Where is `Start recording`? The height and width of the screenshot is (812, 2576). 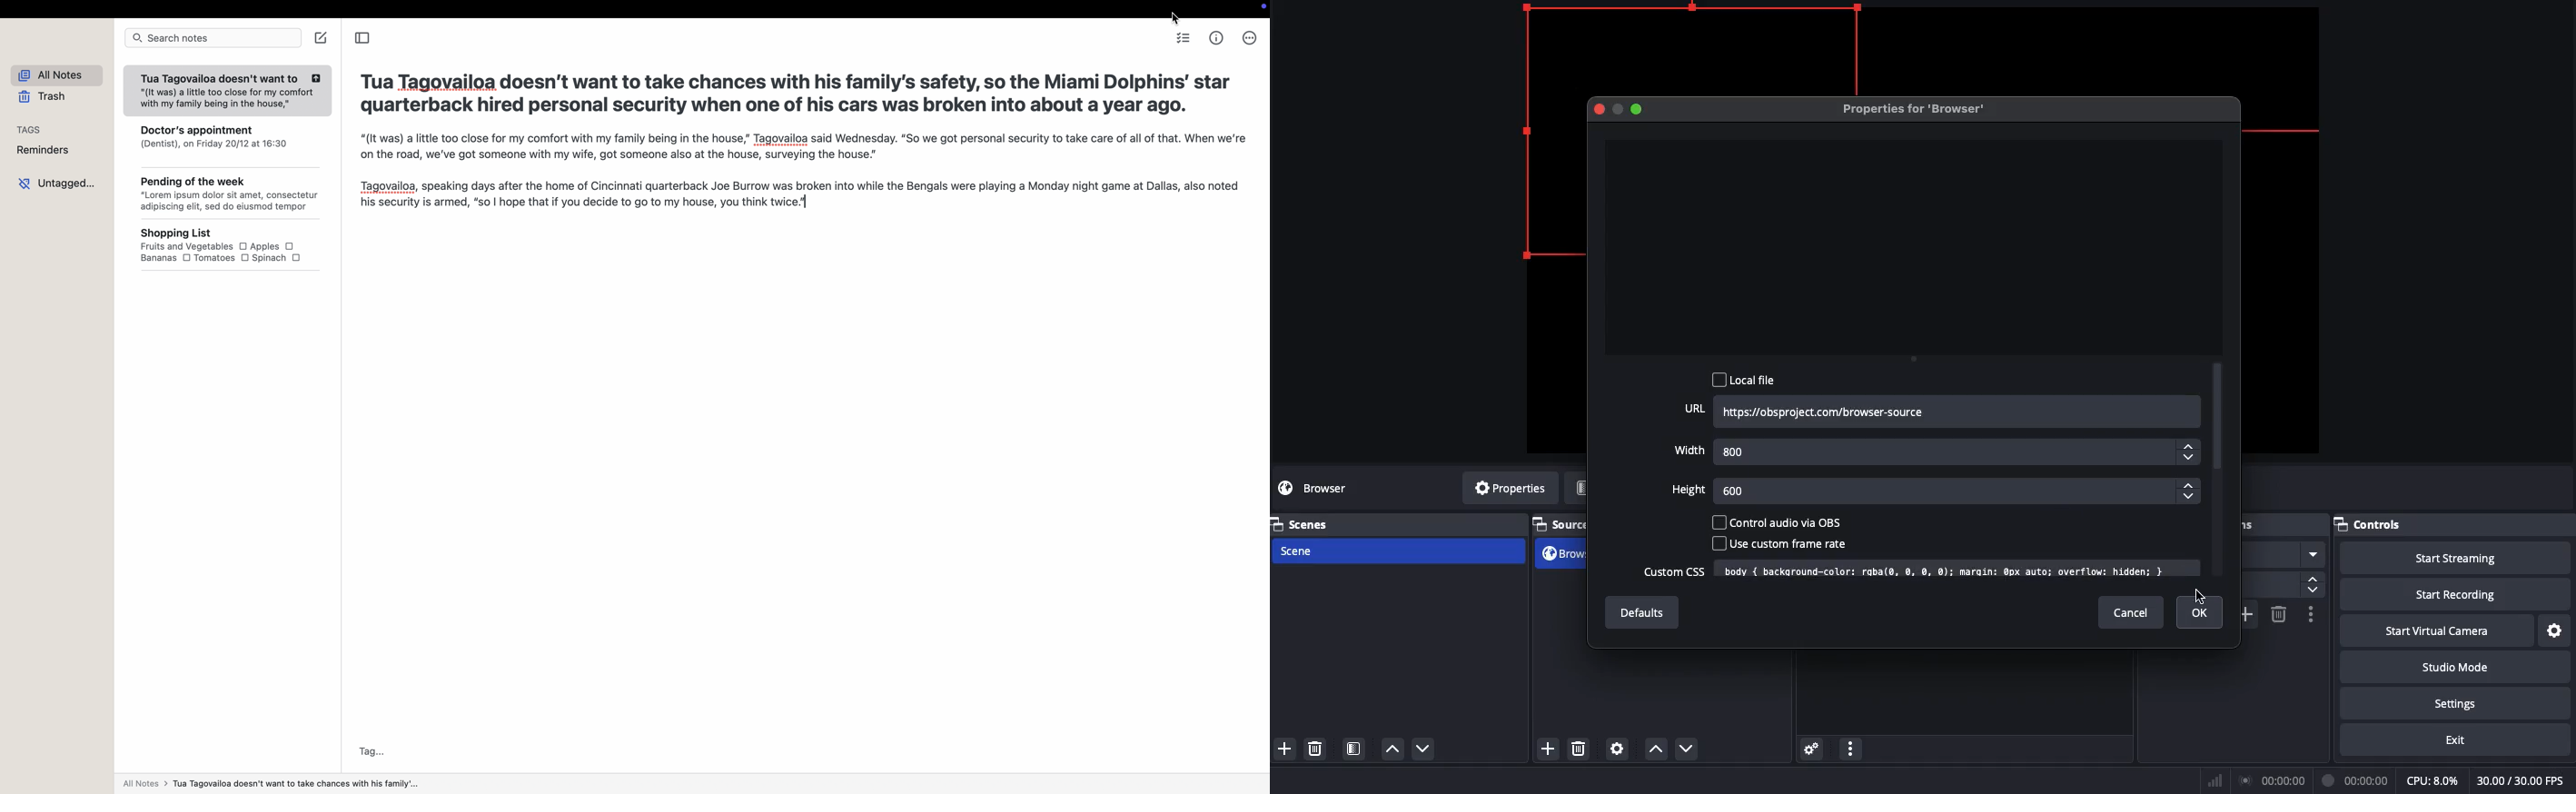 Start recording is located at coordinates (2460, 589).